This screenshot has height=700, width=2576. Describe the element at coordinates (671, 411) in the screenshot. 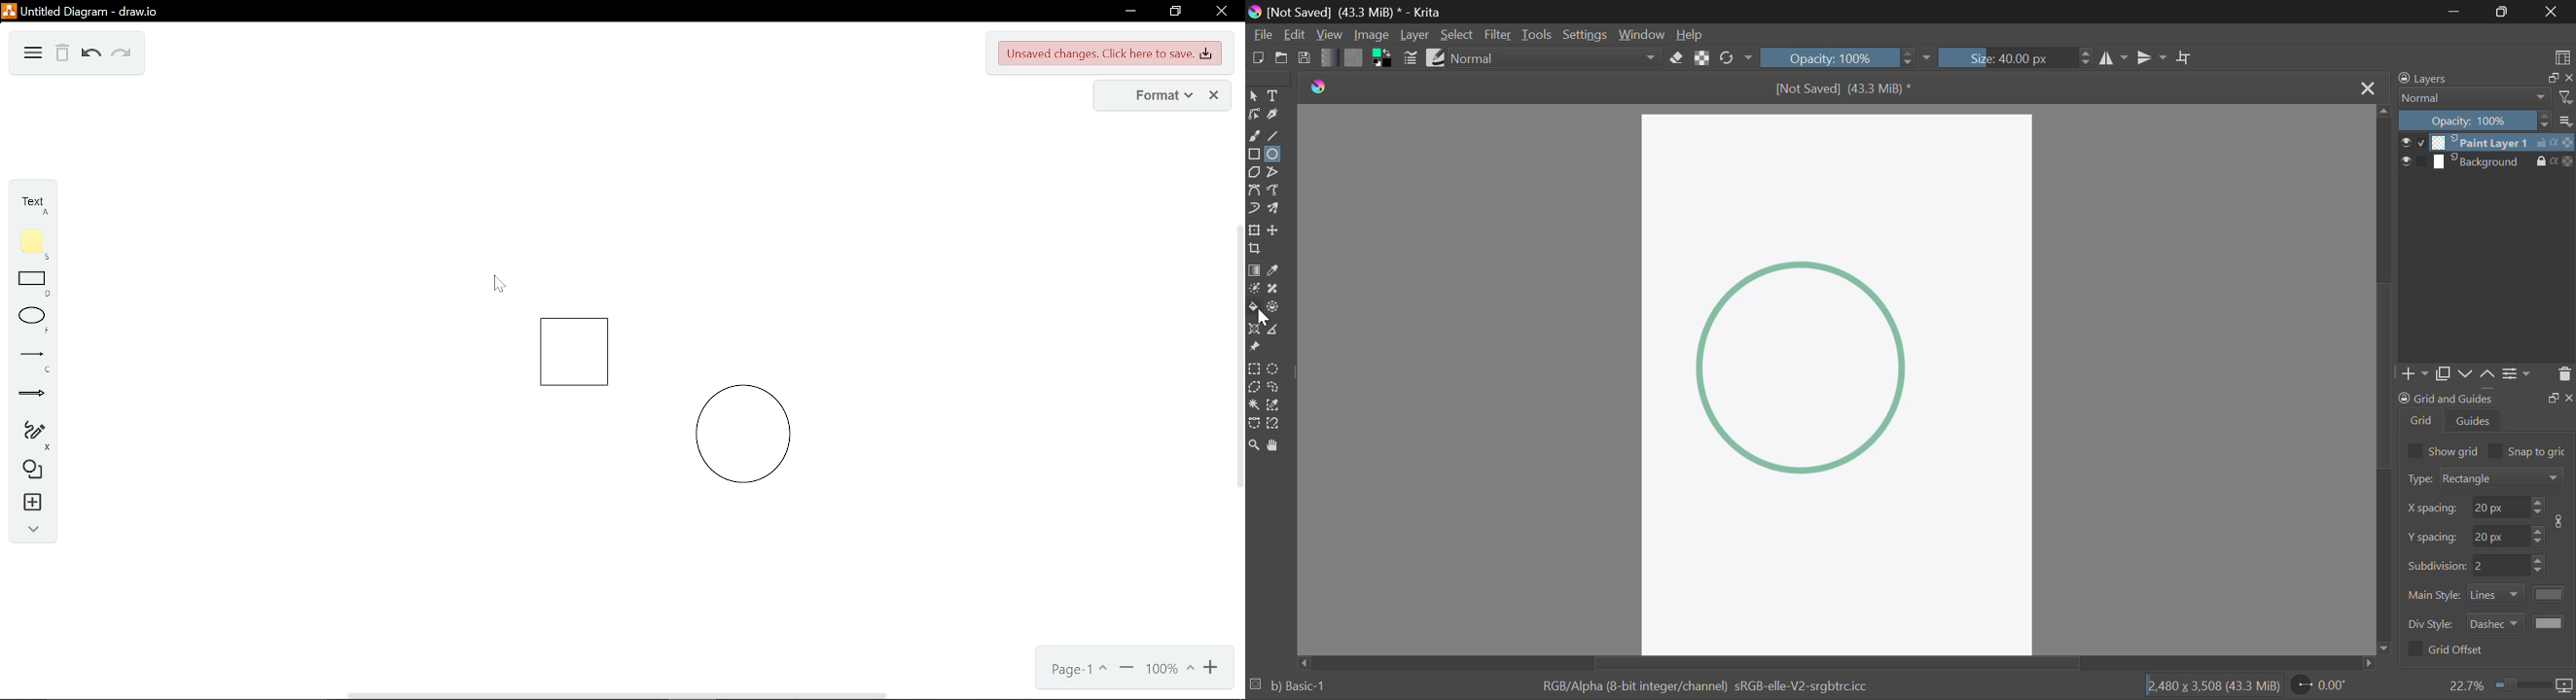

I see `grouped square and circle` at that location.